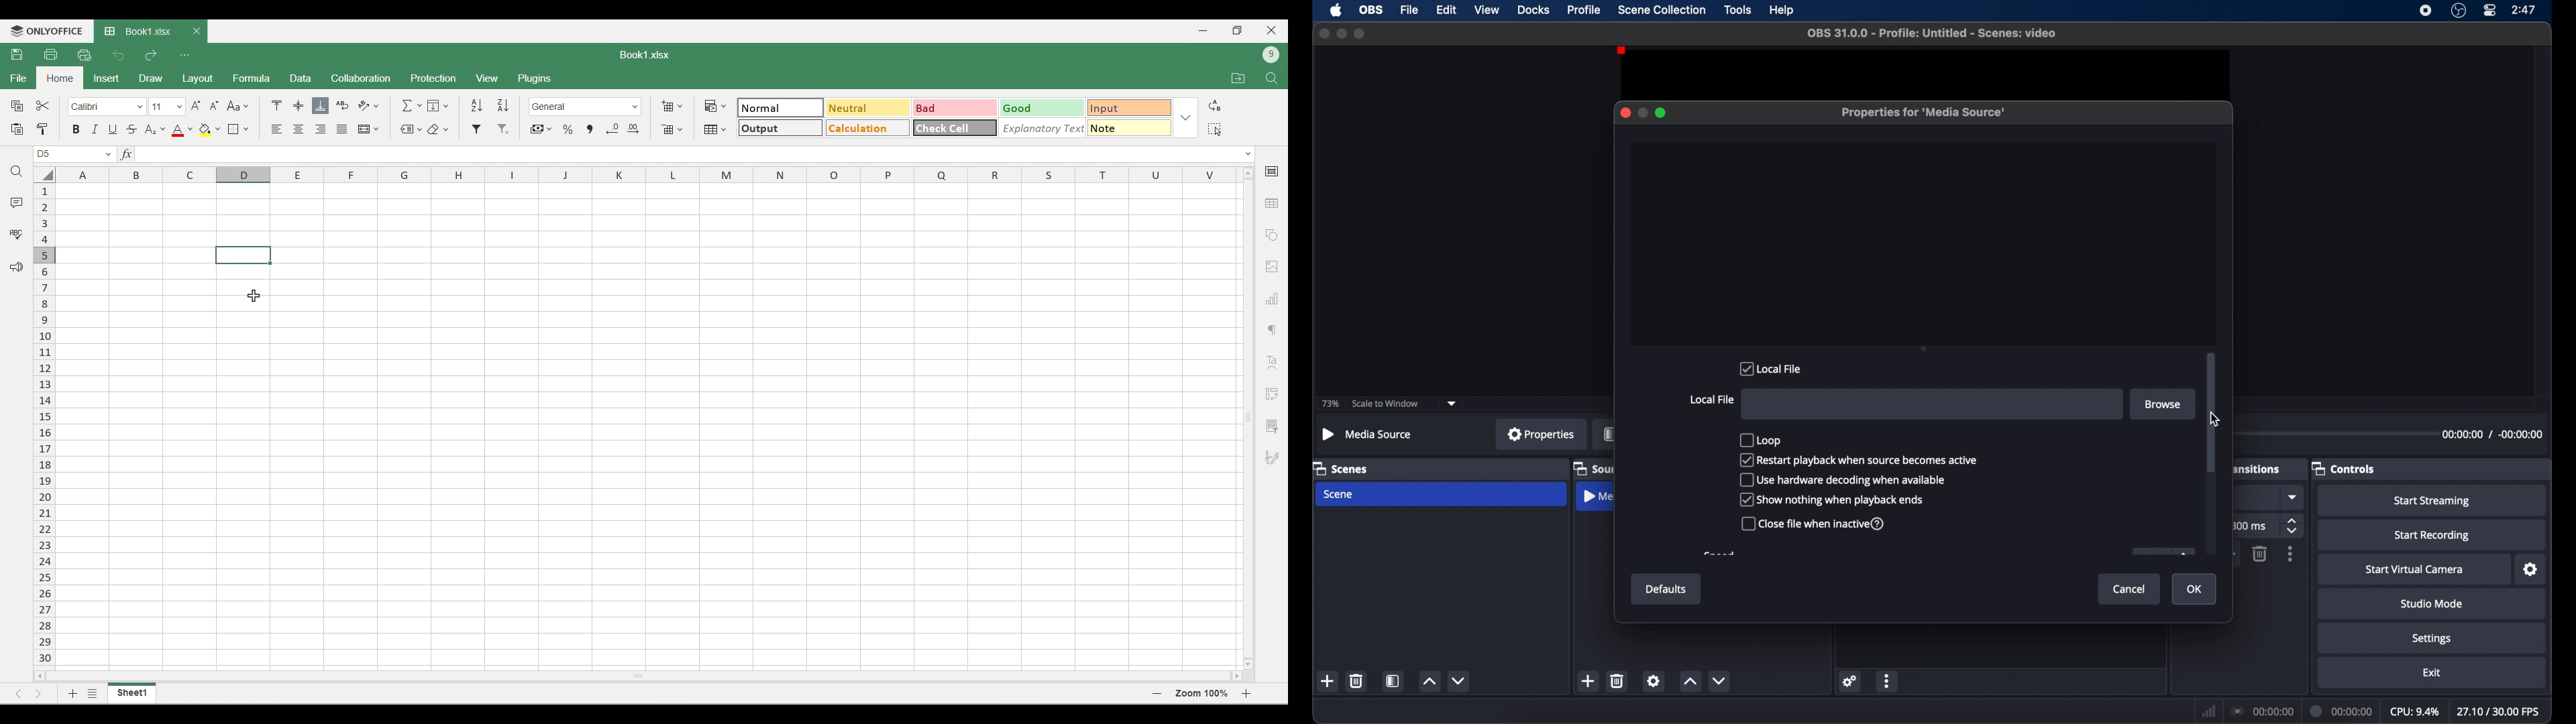  I want to click on checkbox, so click(1843, 479).